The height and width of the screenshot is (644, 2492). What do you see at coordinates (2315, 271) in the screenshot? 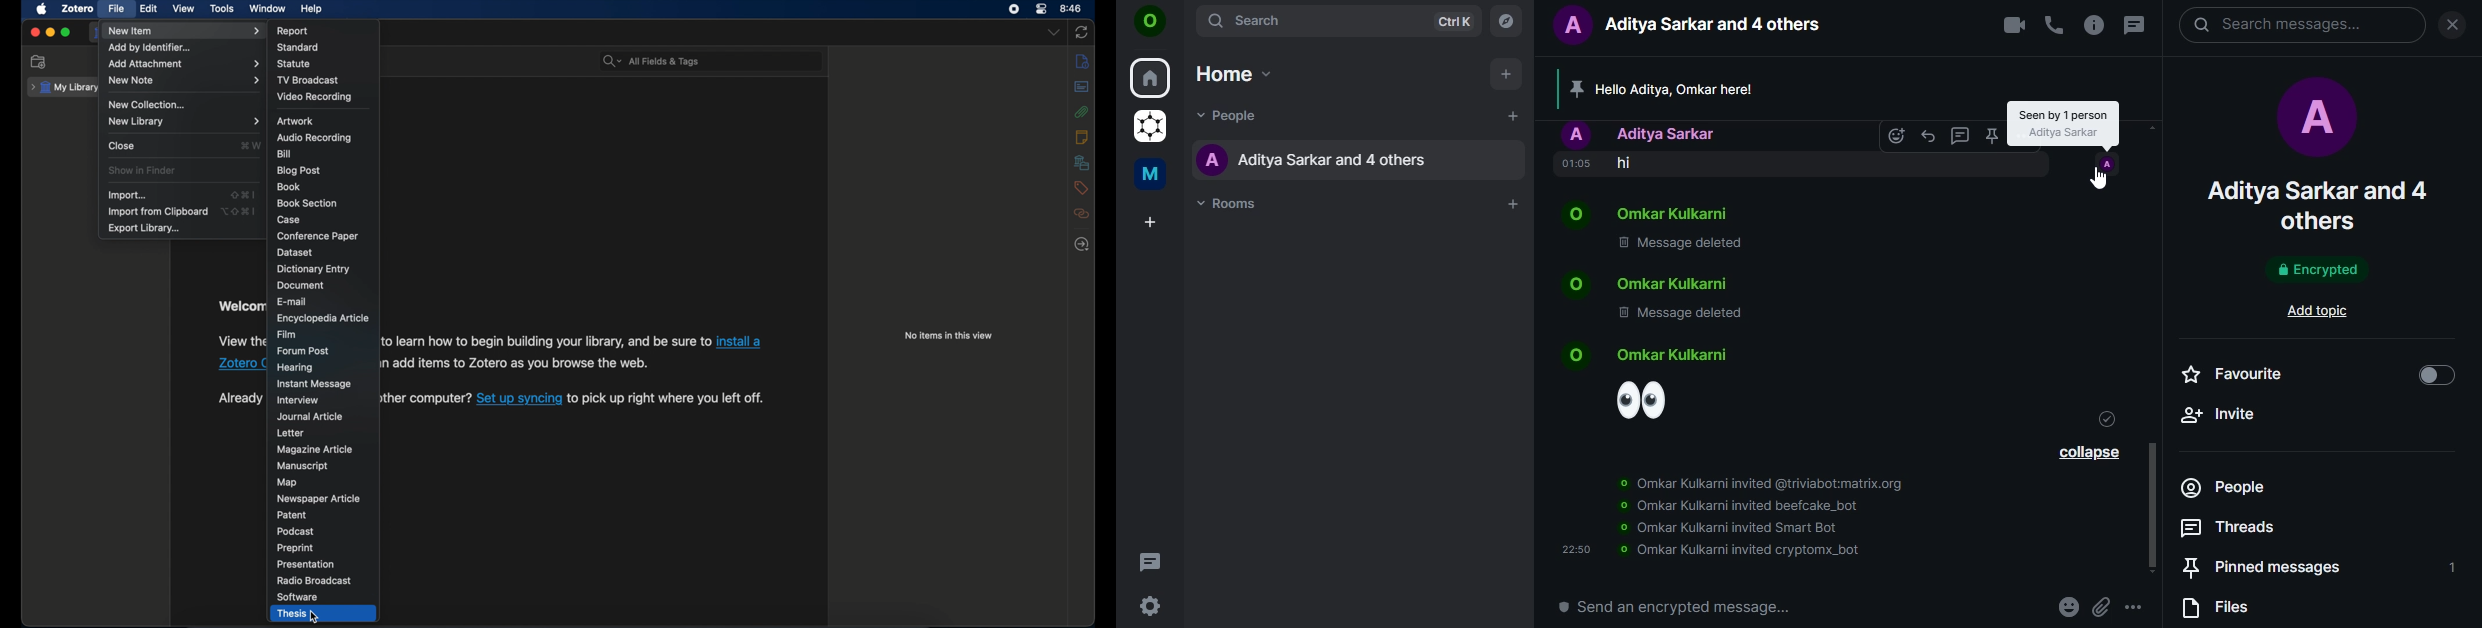
I see `encrypted` at bounding box center [2315, 271].